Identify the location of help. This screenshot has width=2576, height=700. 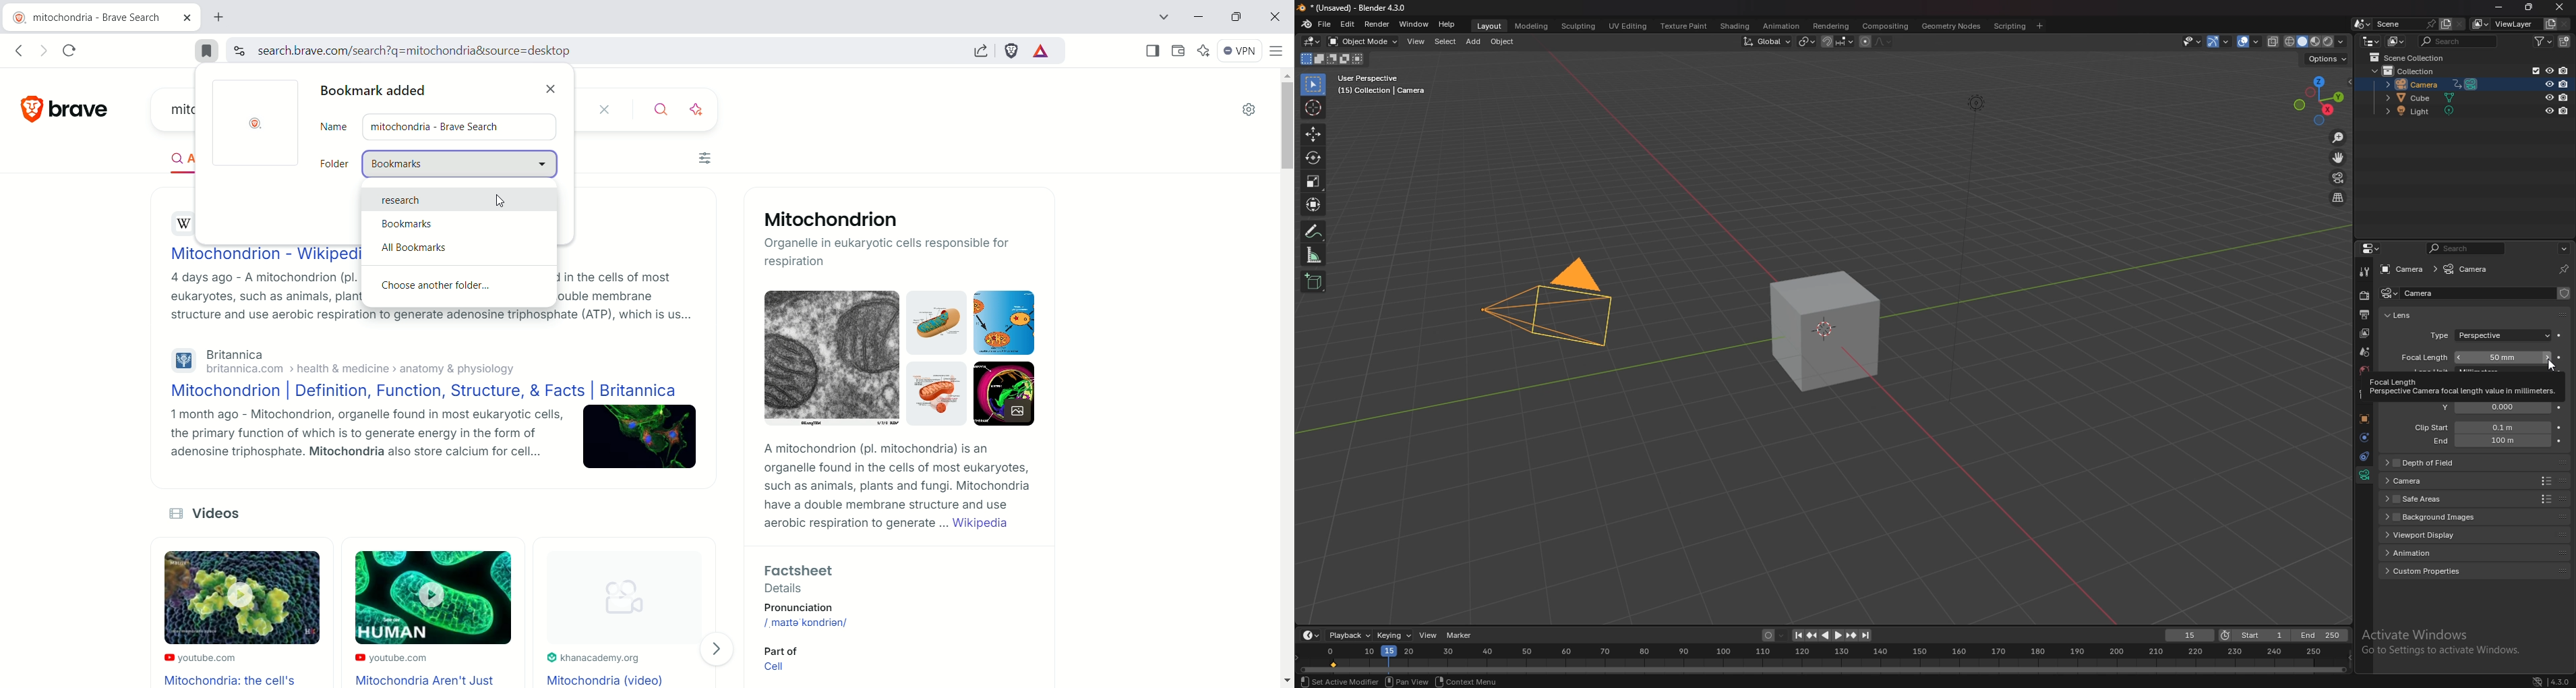
(1447, 25).